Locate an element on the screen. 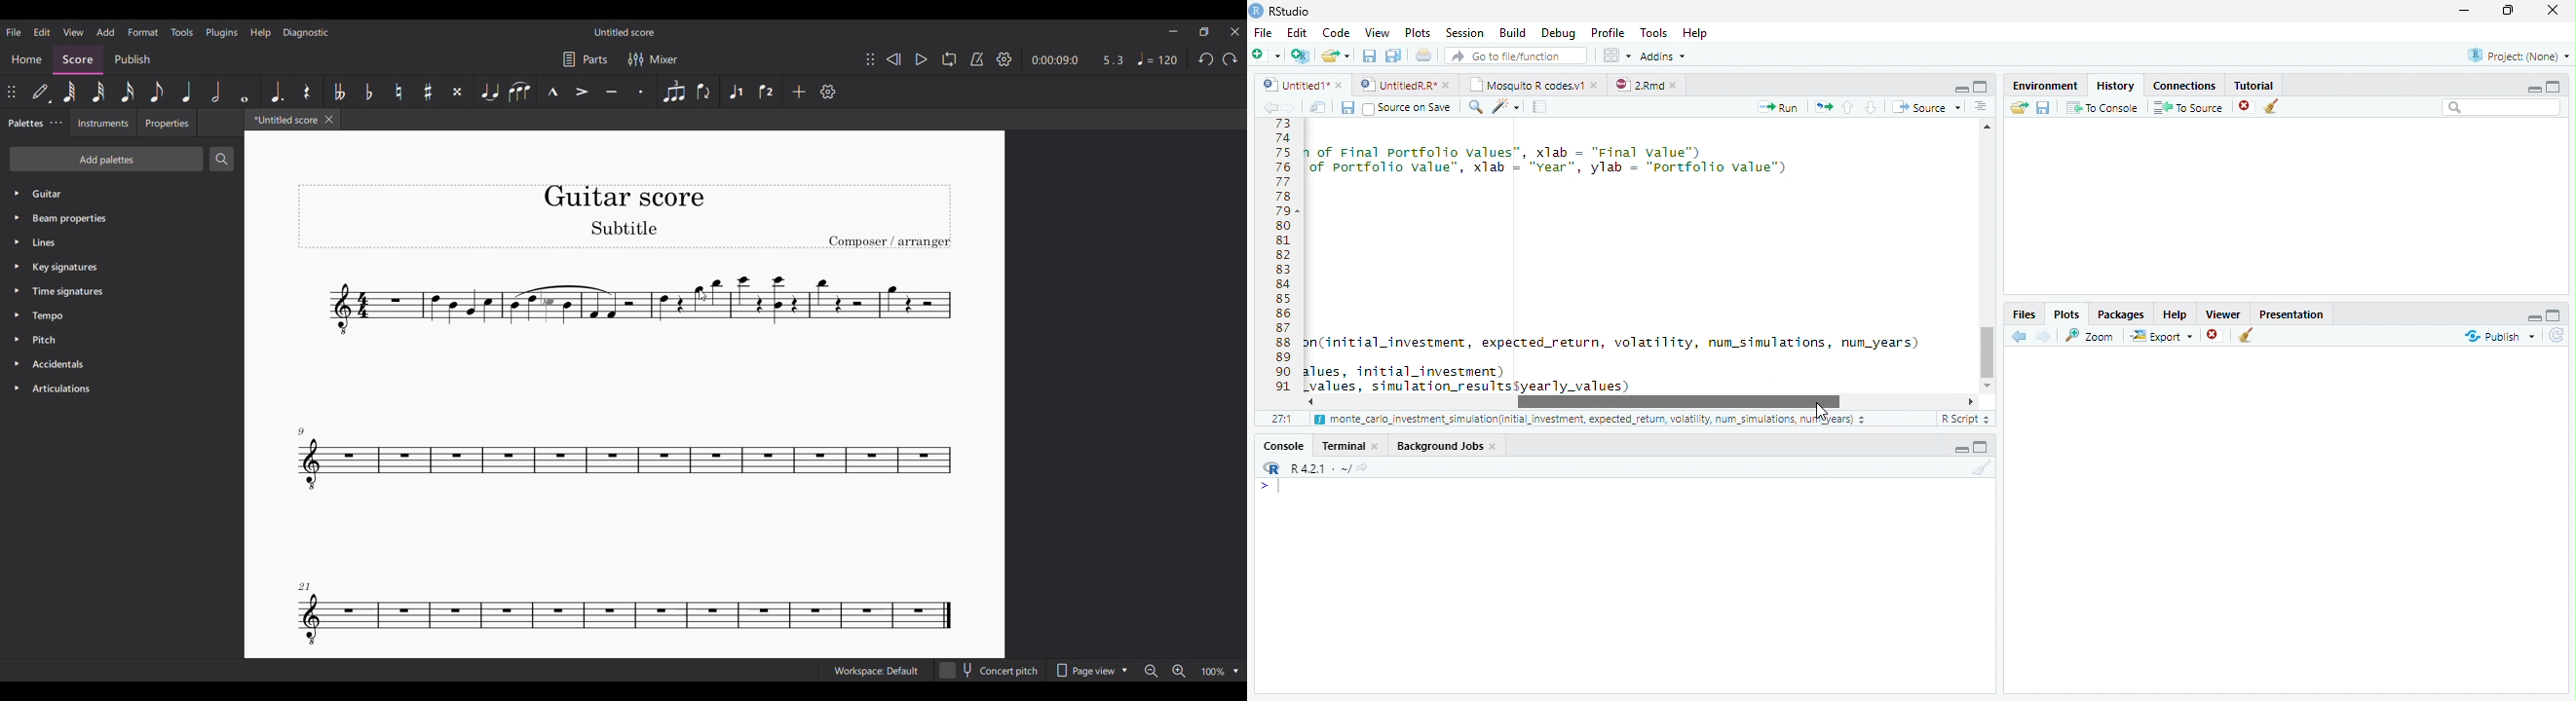  Staccato is located at coordinates (641, 92).